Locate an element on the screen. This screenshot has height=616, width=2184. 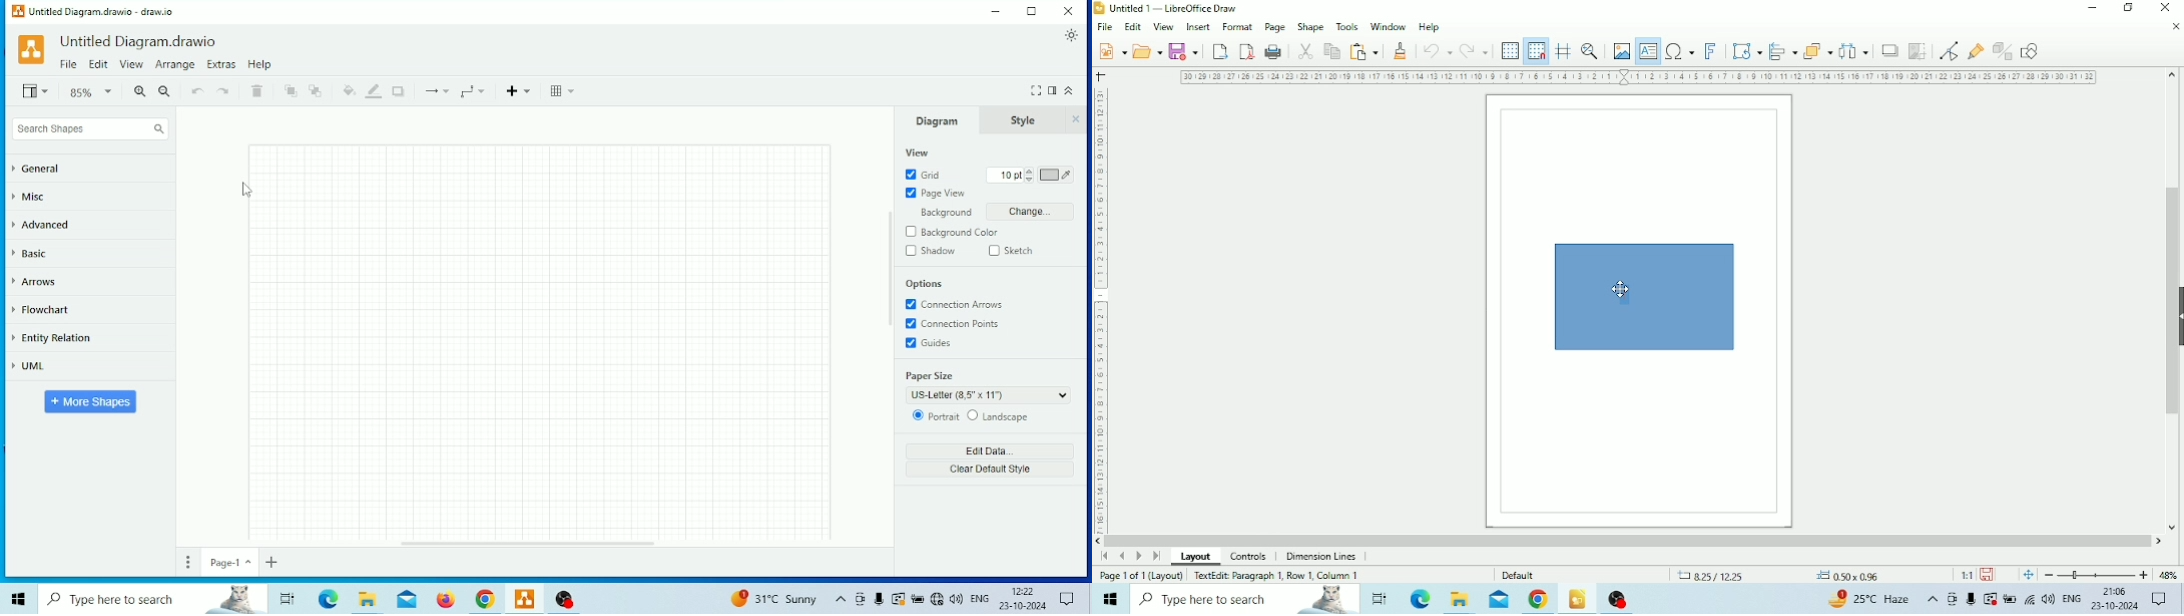
Save is located at coordinates (1184, 52).